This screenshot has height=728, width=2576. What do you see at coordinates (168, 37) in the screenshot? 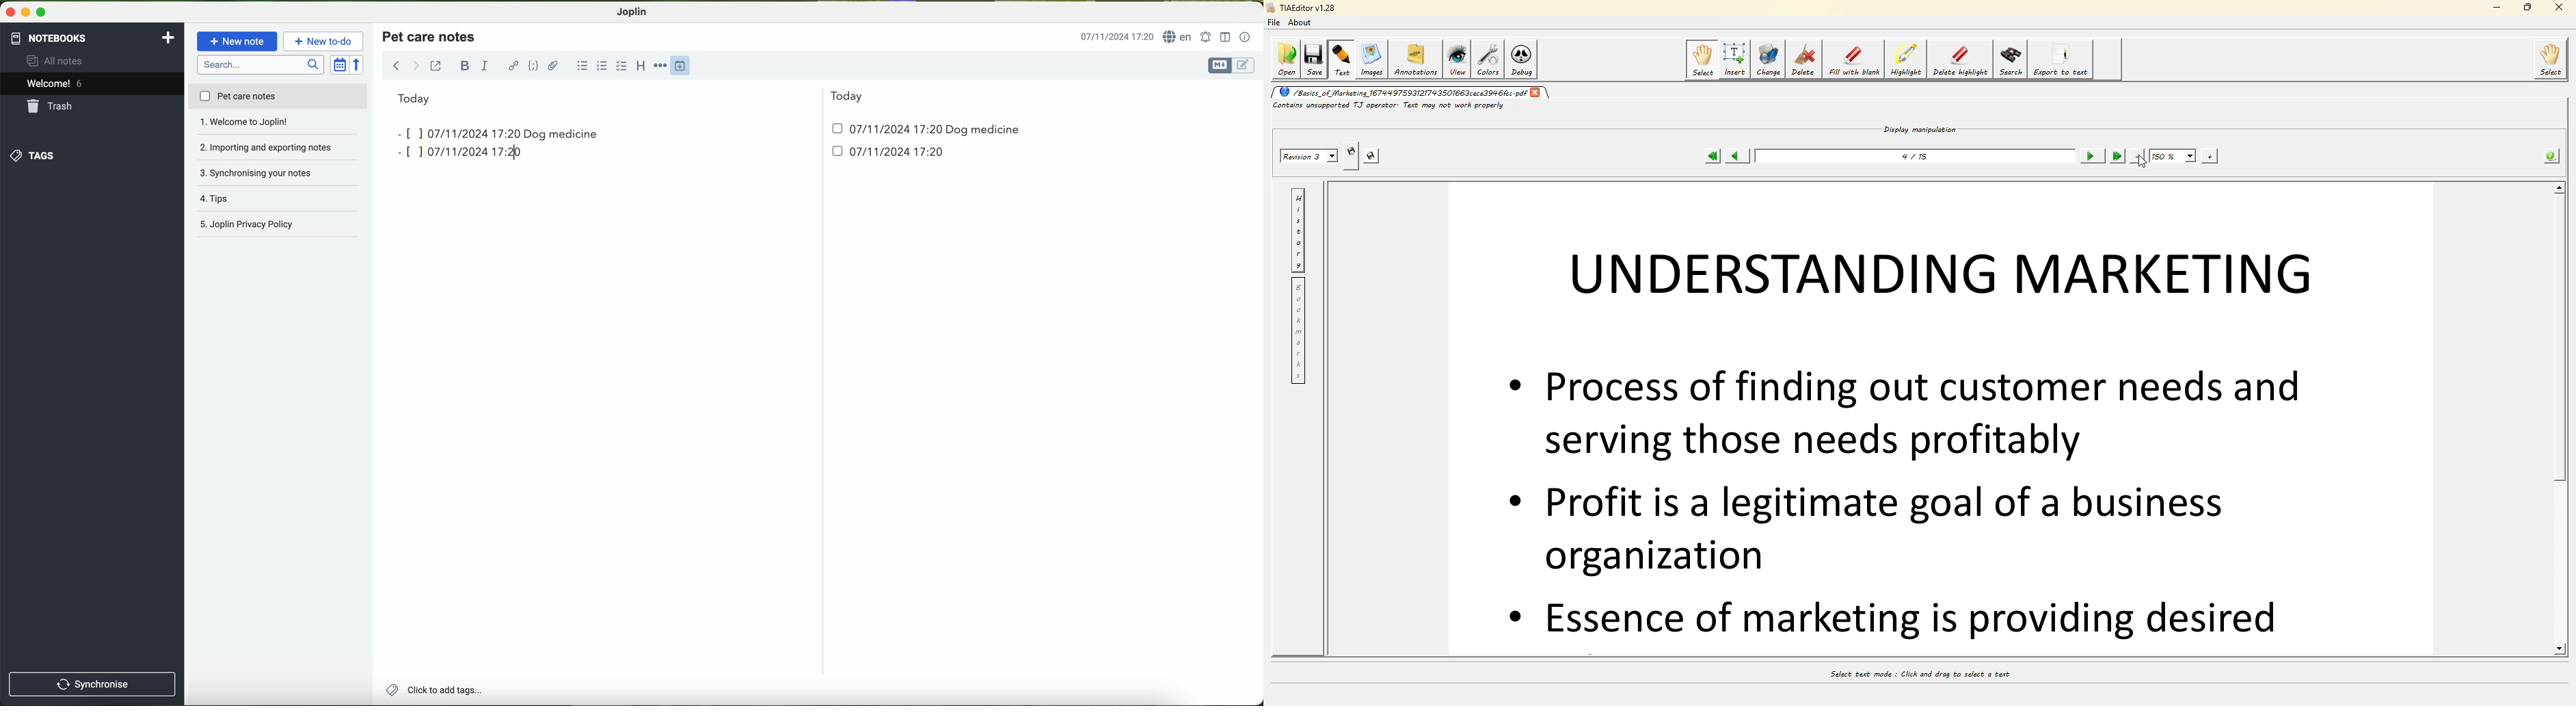
I see `add` at bounding box center [168, 37].